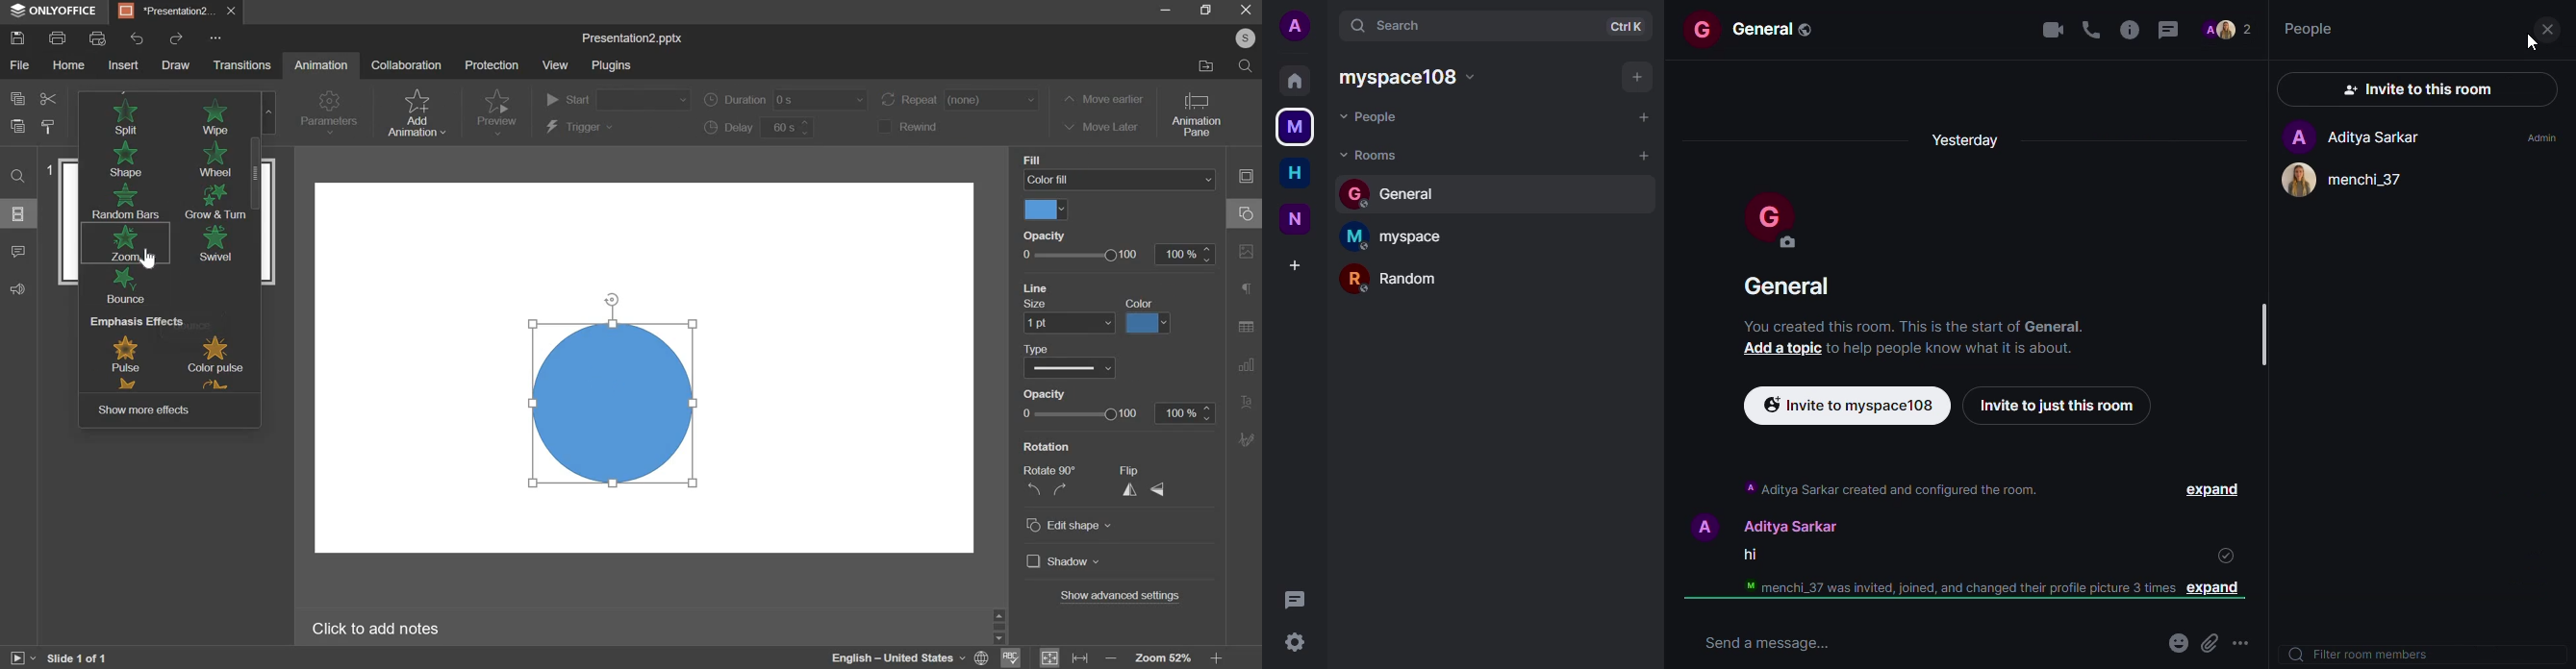  Describe the element at coordinates (176, 13) in the screenshot. I see `presentation` at that location.